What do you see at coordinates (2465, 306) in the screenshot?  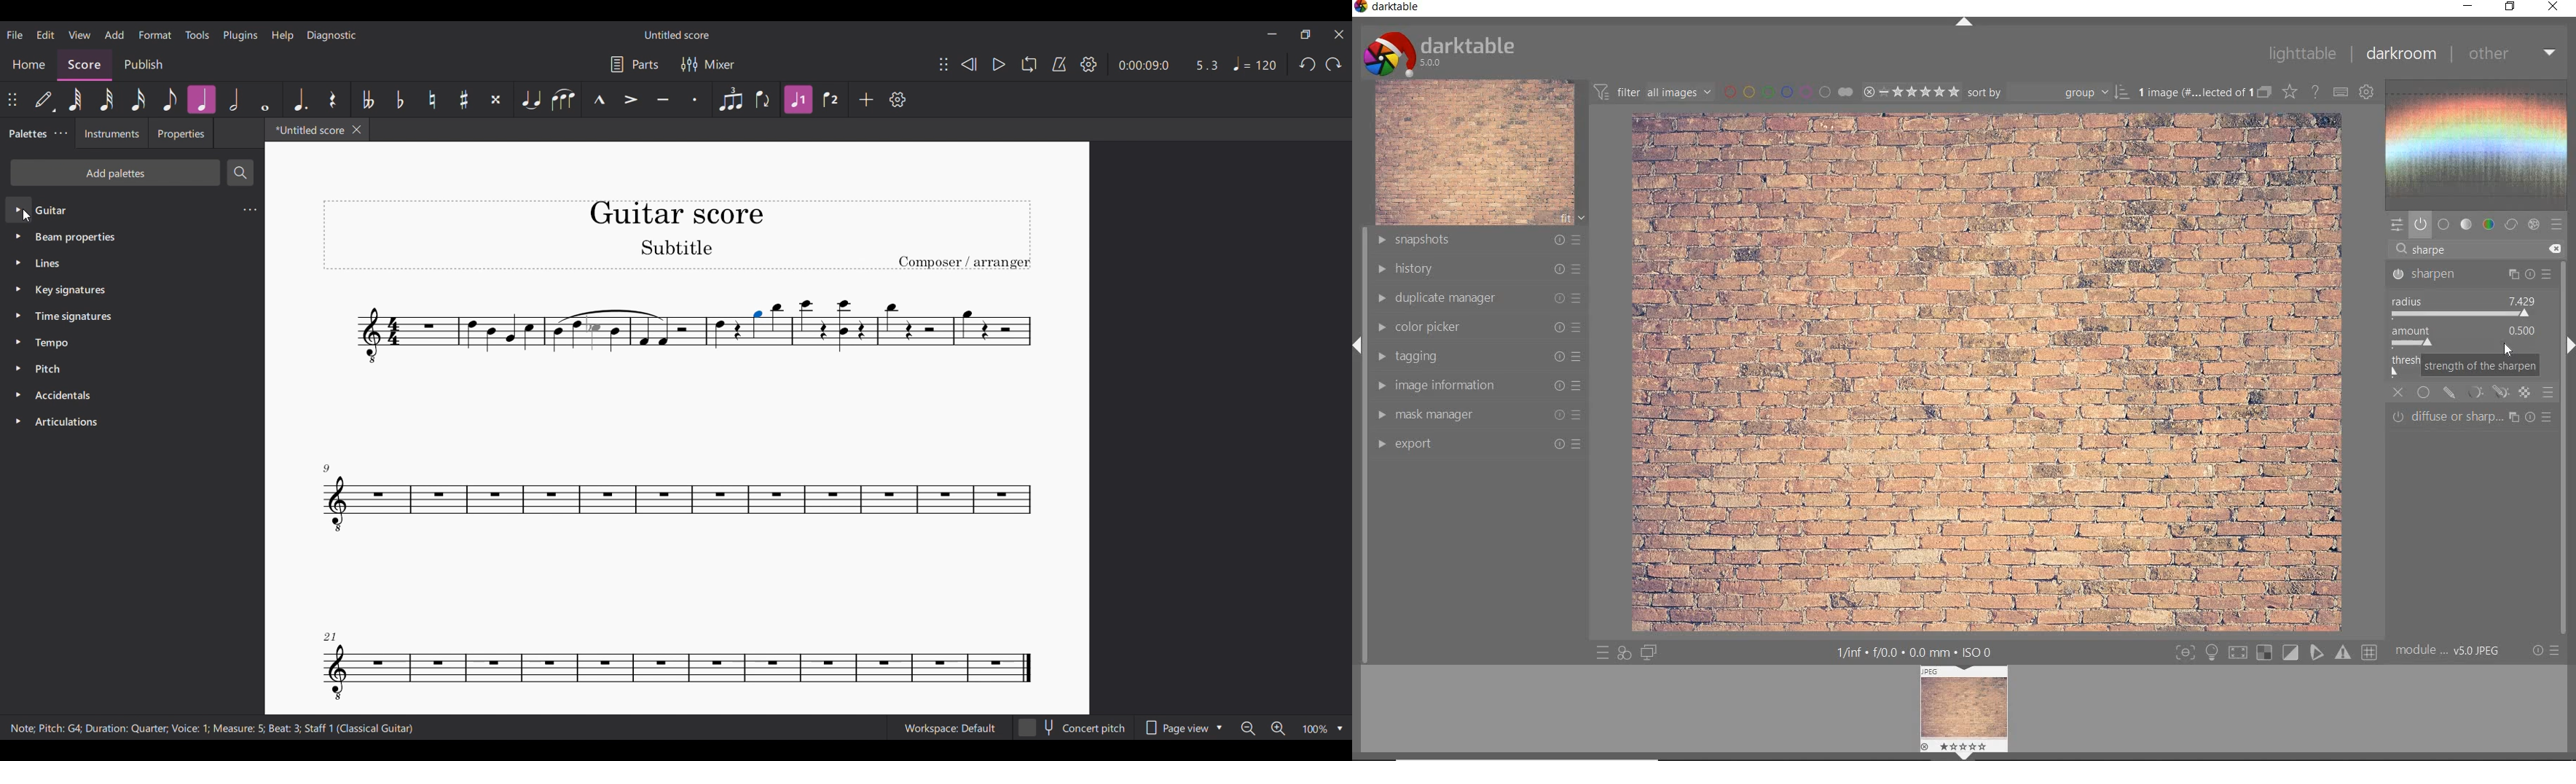 I see `RADIUS: 2000` at bounding box center [2465, 306].